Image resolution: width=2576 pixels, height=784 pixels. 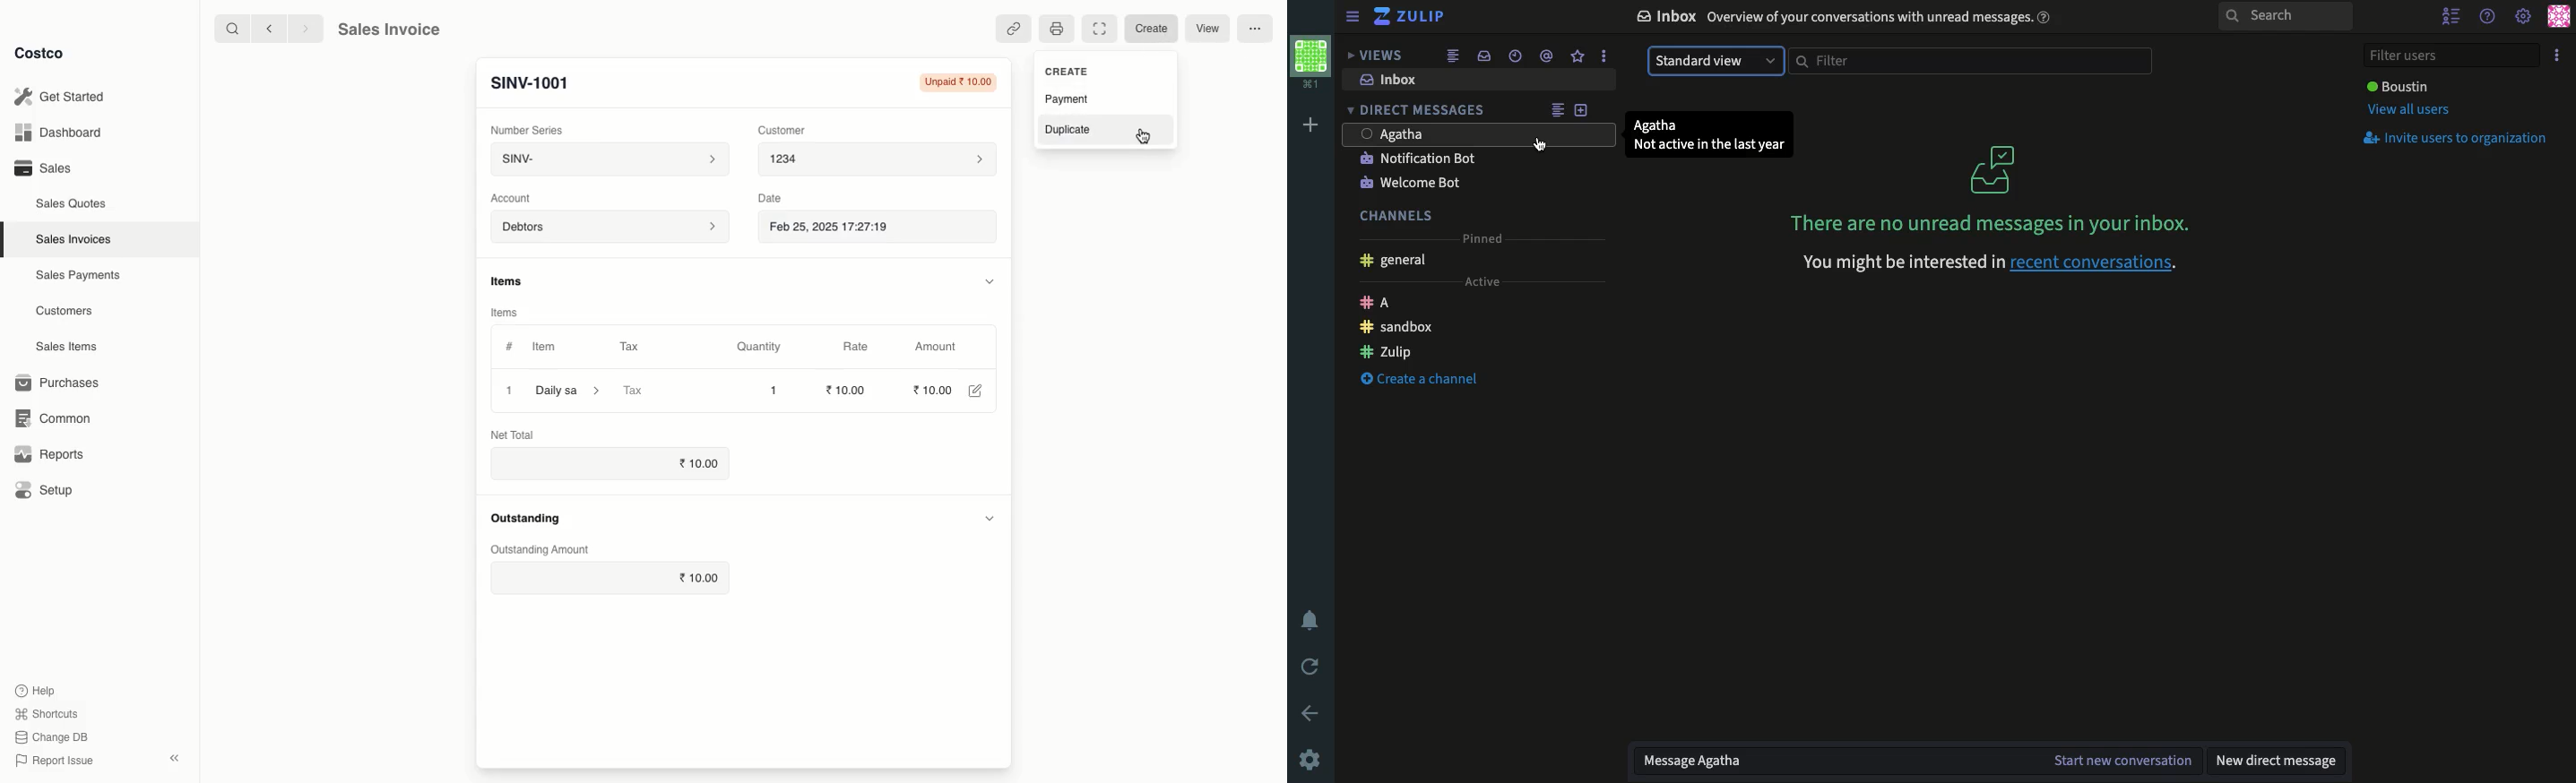 I want to click on , so click(x=512, y=280).